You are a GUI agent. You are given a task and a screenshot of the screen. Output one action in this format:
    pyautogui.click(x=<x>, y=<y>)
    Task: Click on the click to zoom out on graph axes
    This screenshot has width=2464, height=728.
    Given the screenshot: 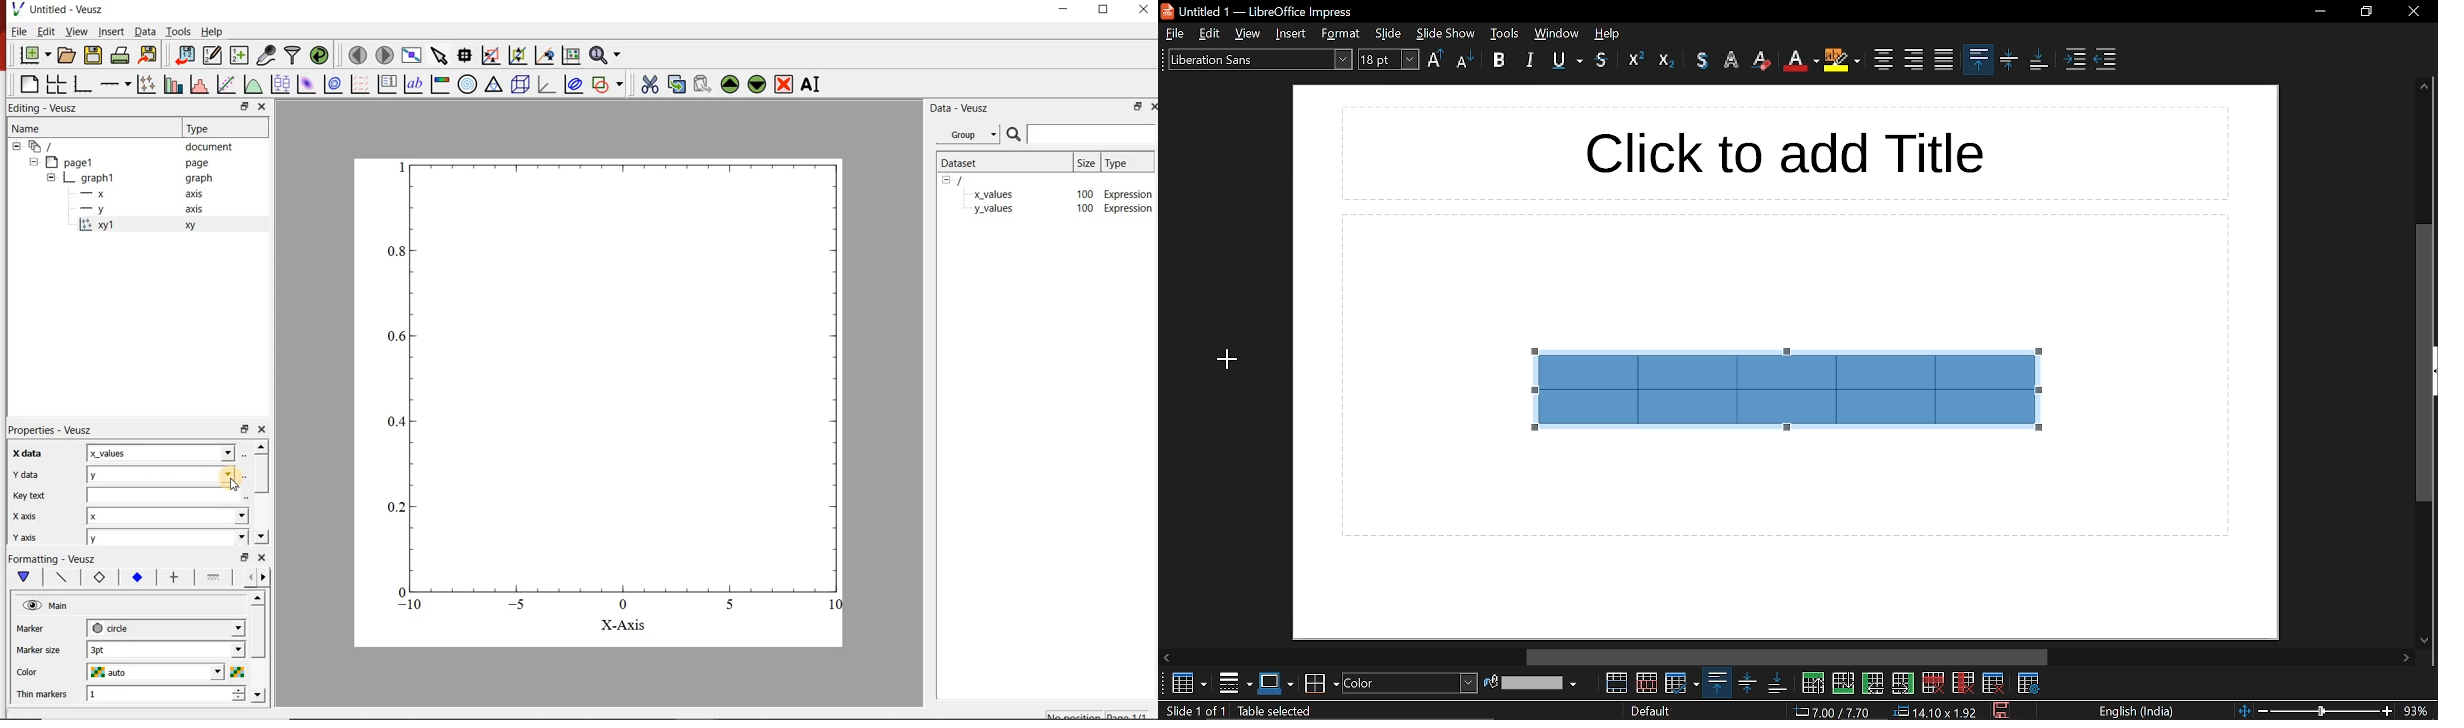 What is the action you would take?
    pyautogui.click(x=516, y=56)
    